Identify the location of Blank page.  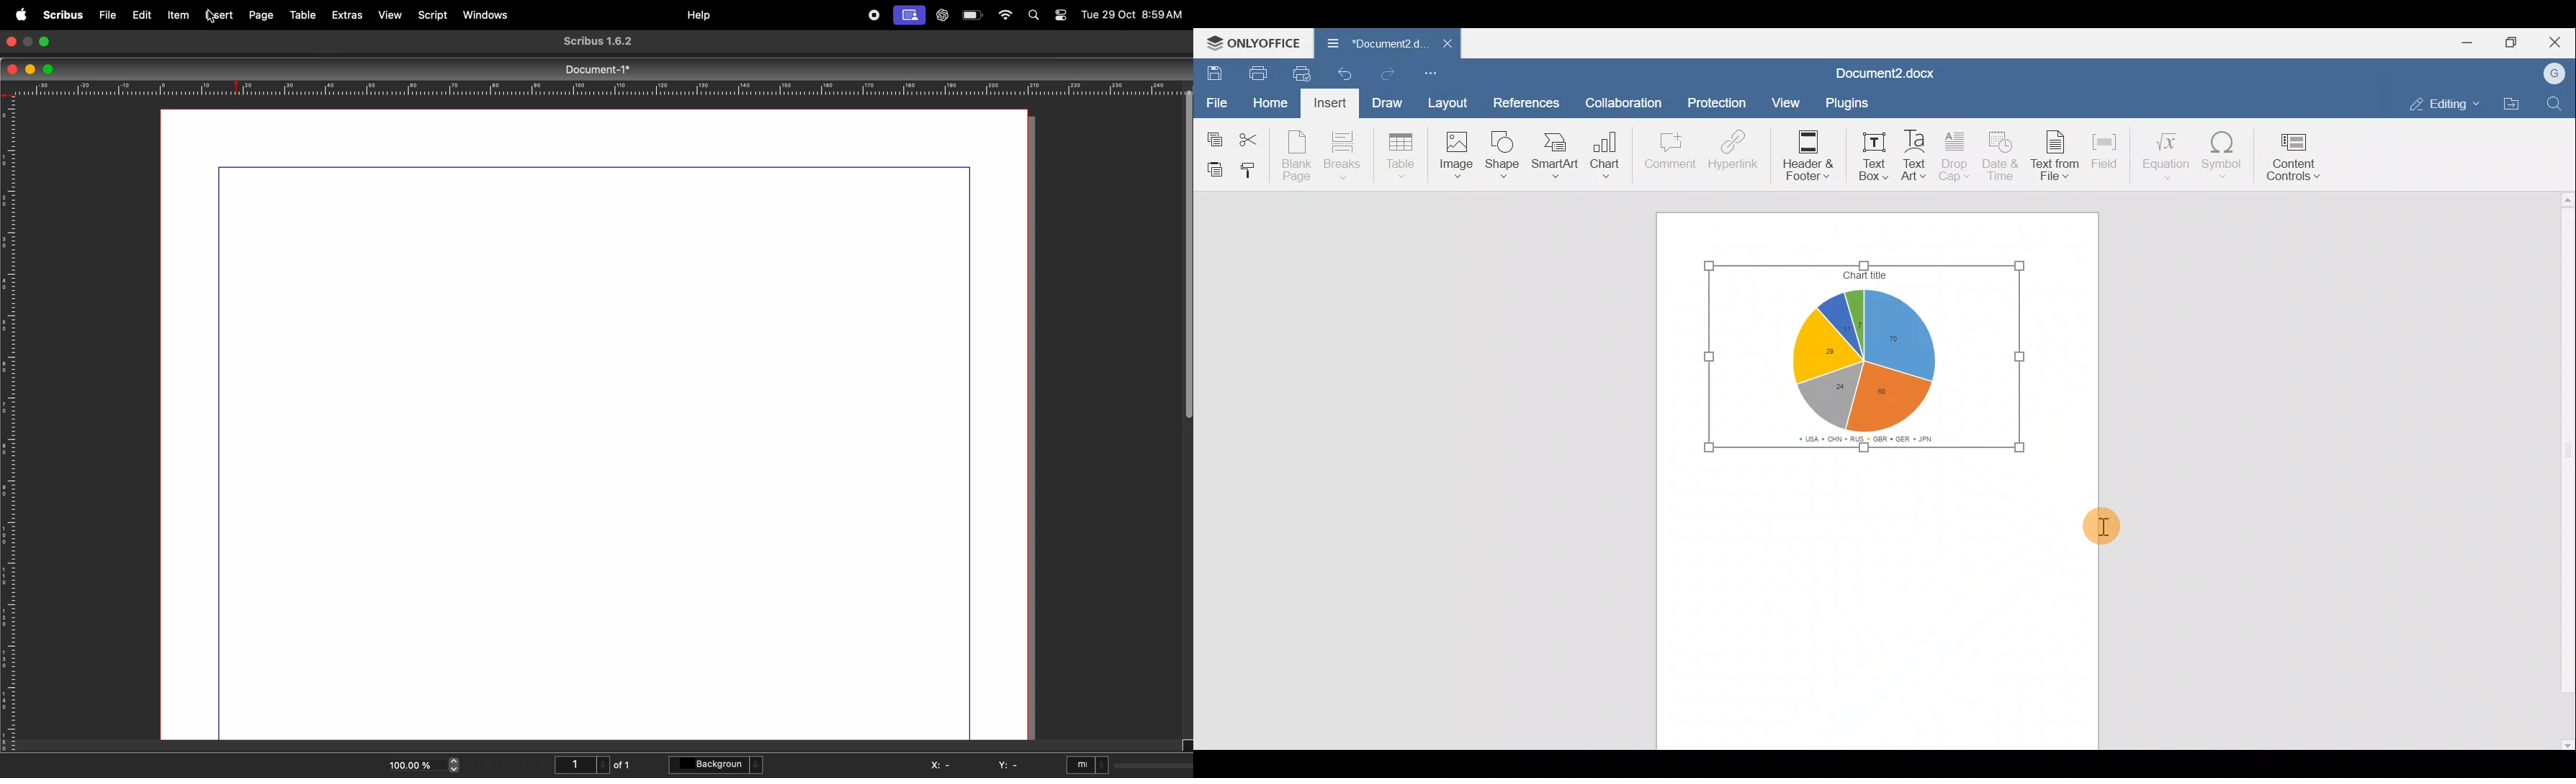
(1293, 154).